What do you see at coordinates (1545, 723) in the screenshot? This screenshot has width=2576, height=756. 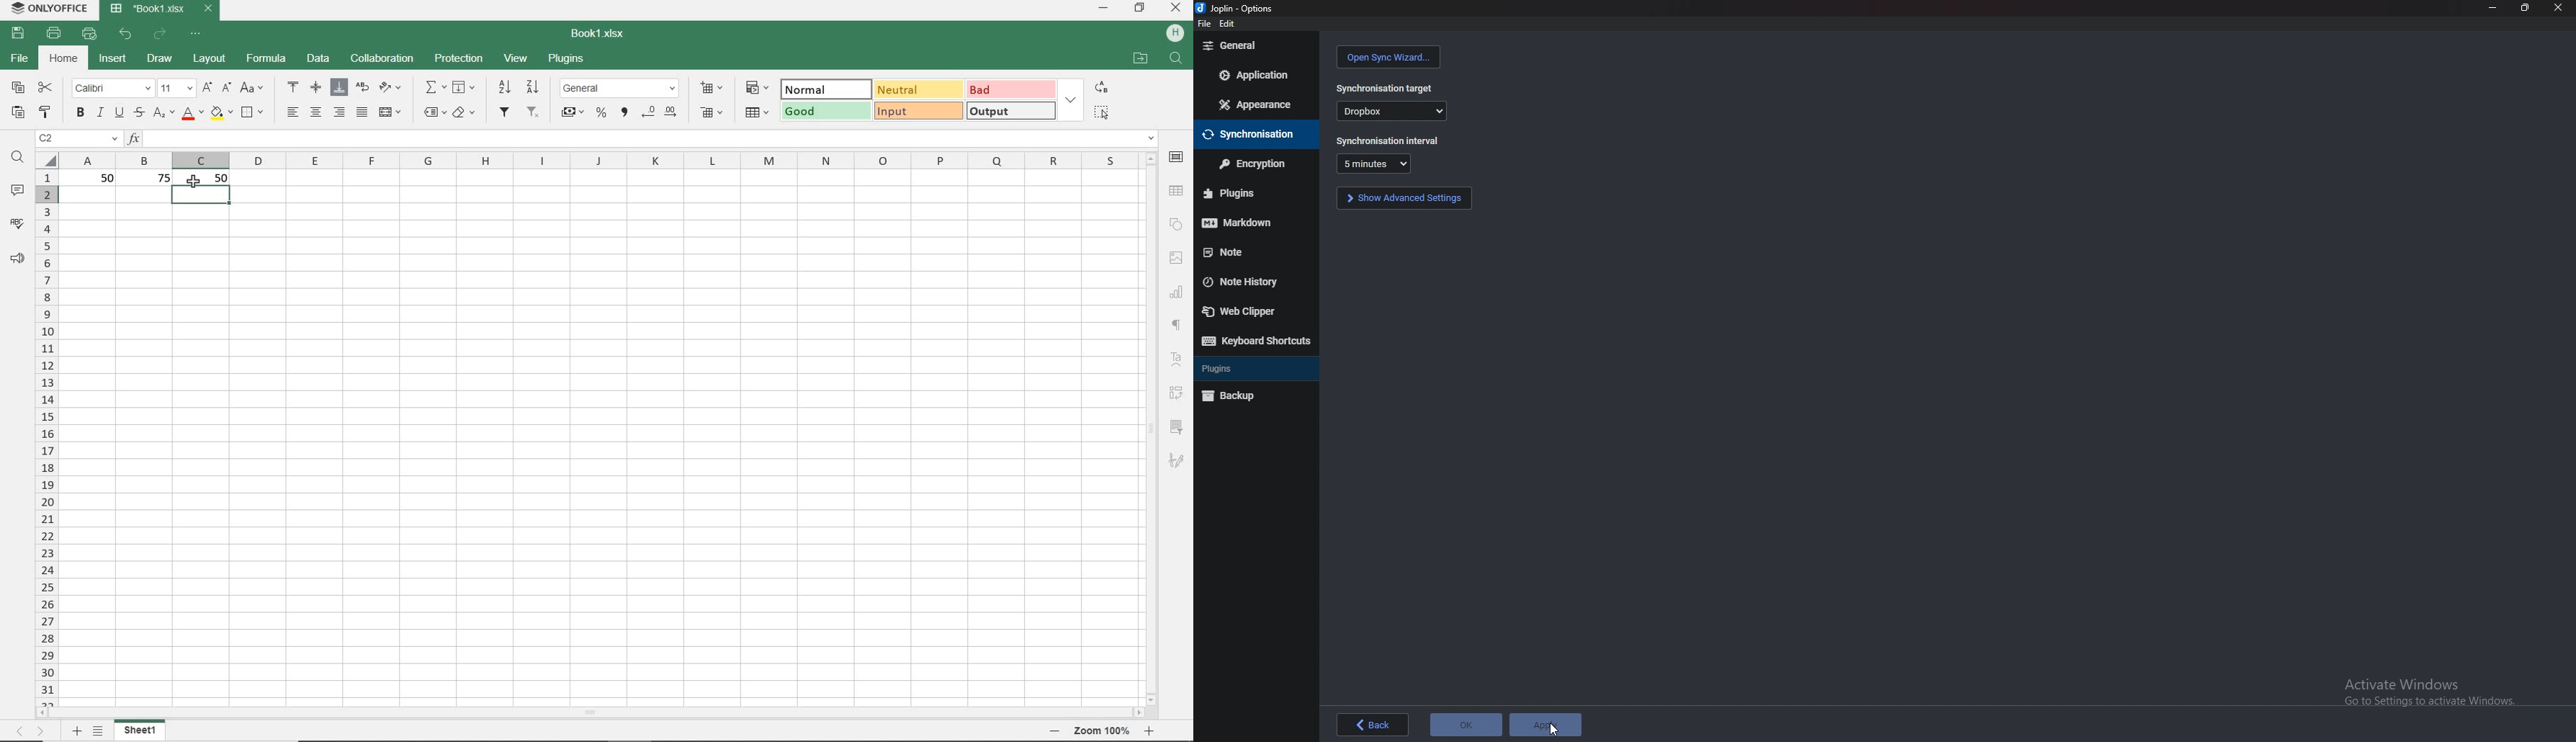 I see `apply` at bounding box center [1545, 723].